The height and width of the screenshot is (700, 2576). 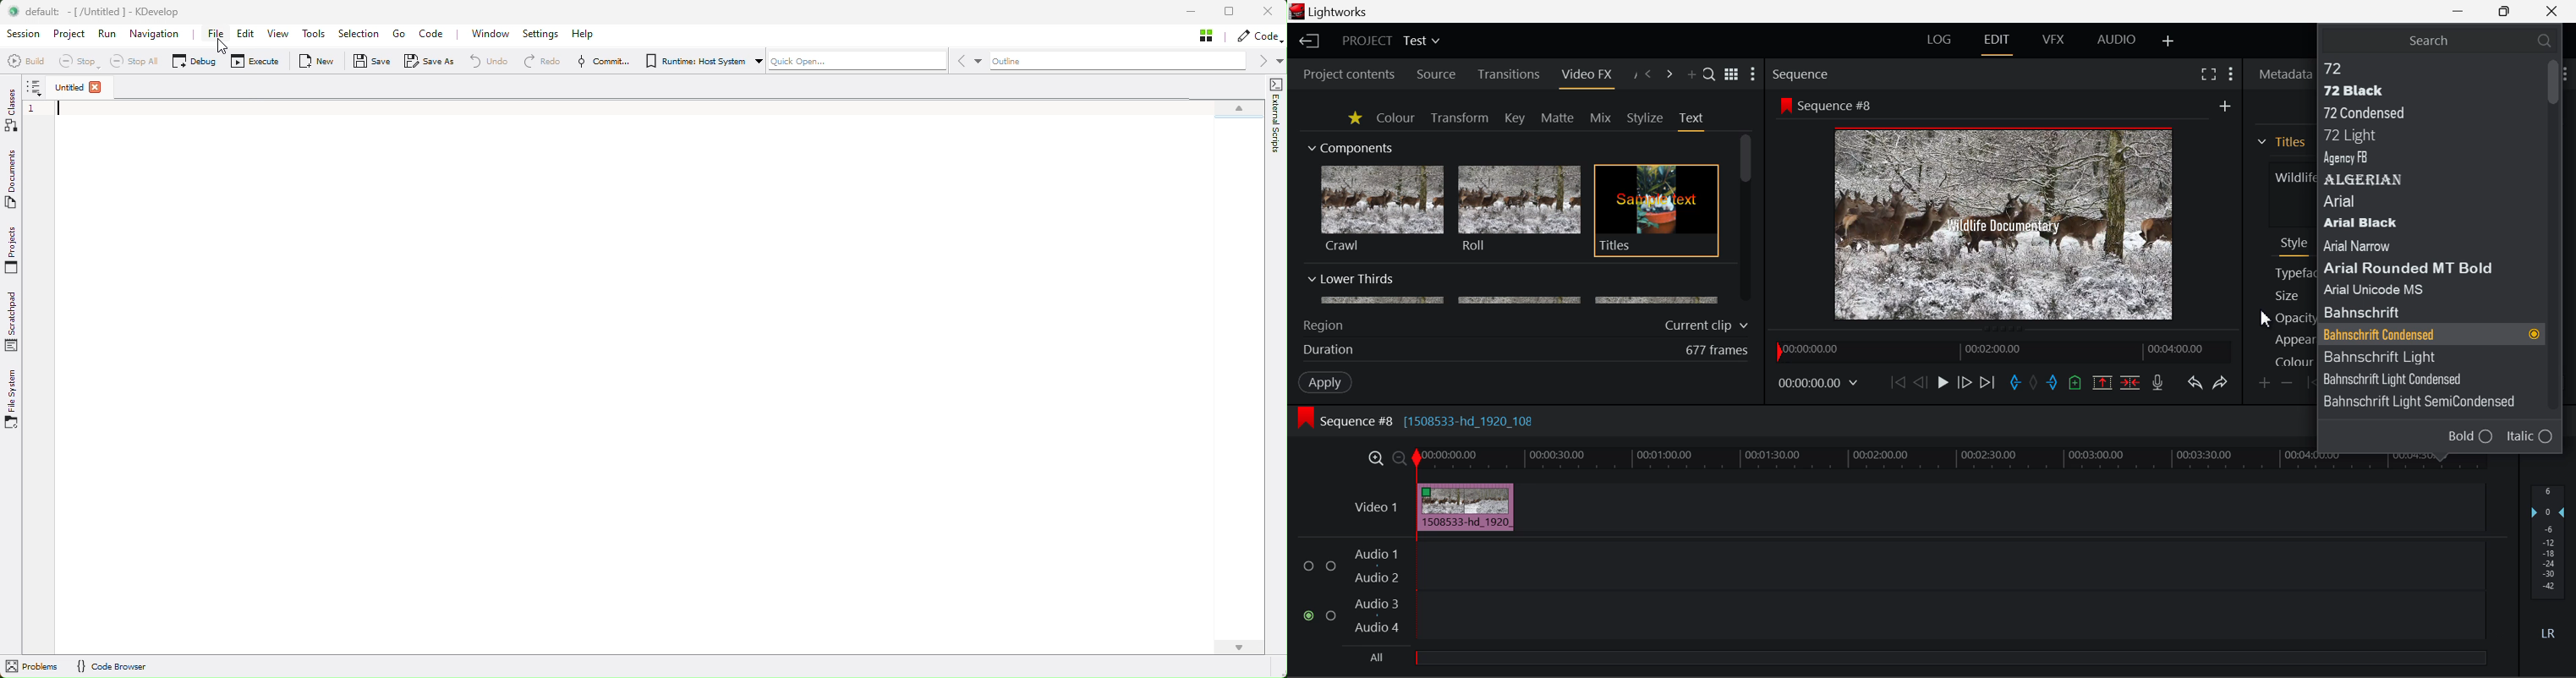 I want to click on Favorites, so click(x=1356, y=119).